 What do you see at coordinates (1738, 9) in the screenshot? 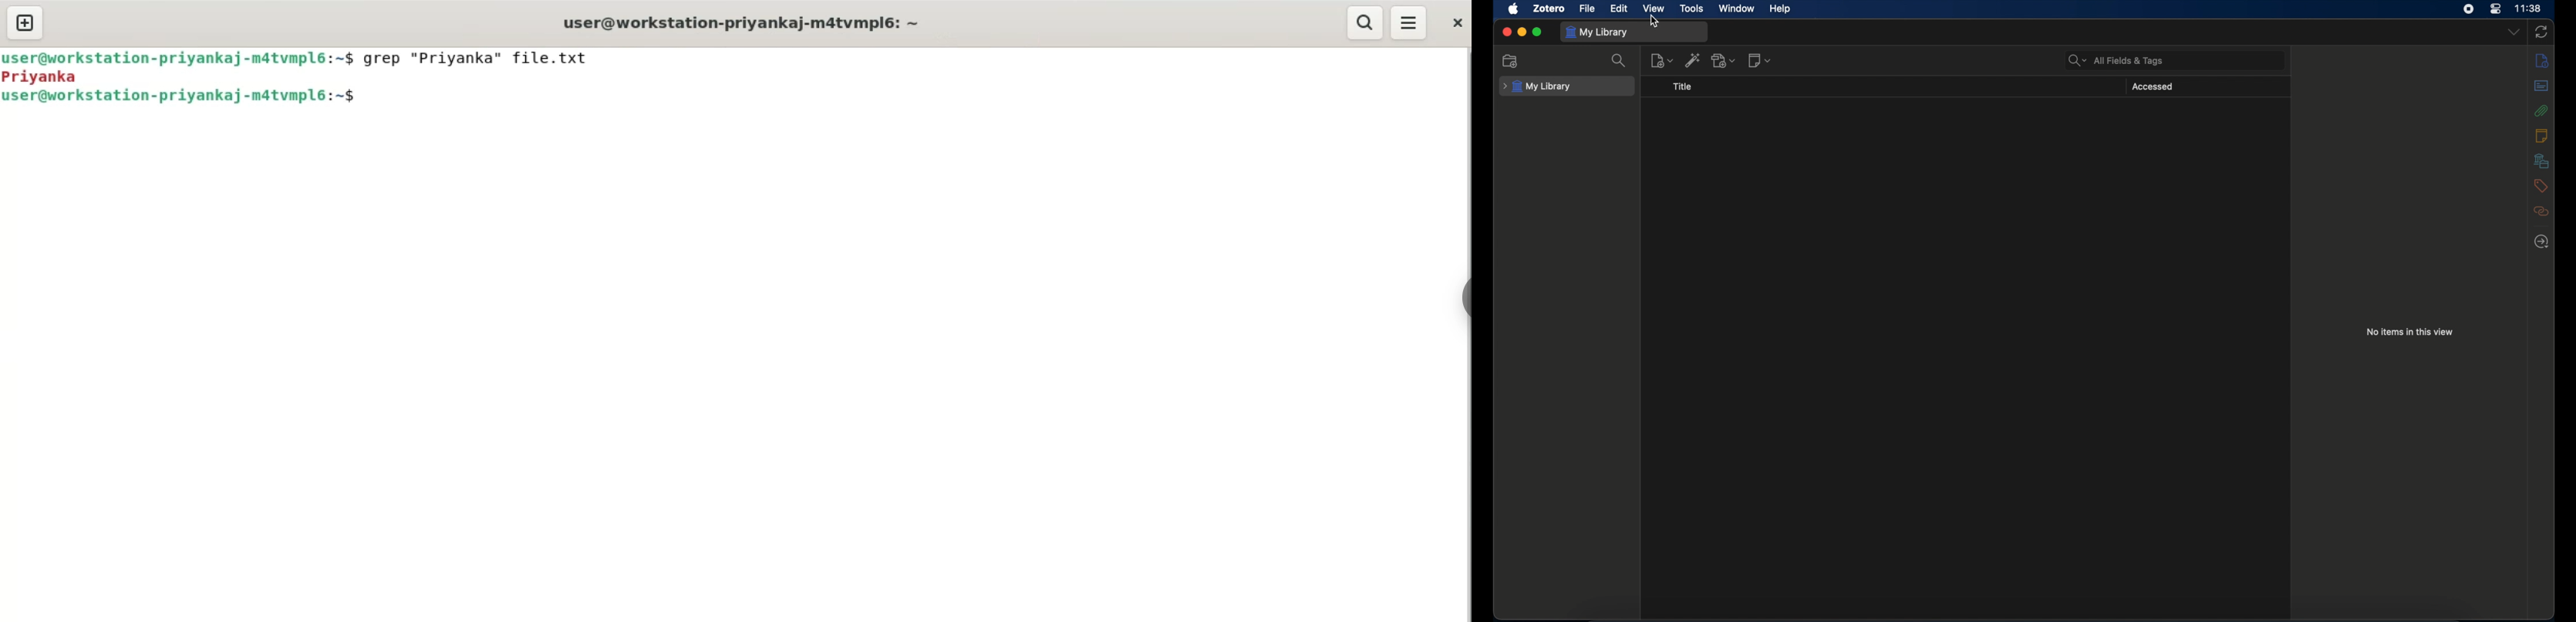
I see `window` at bounding box center [1738, 9].